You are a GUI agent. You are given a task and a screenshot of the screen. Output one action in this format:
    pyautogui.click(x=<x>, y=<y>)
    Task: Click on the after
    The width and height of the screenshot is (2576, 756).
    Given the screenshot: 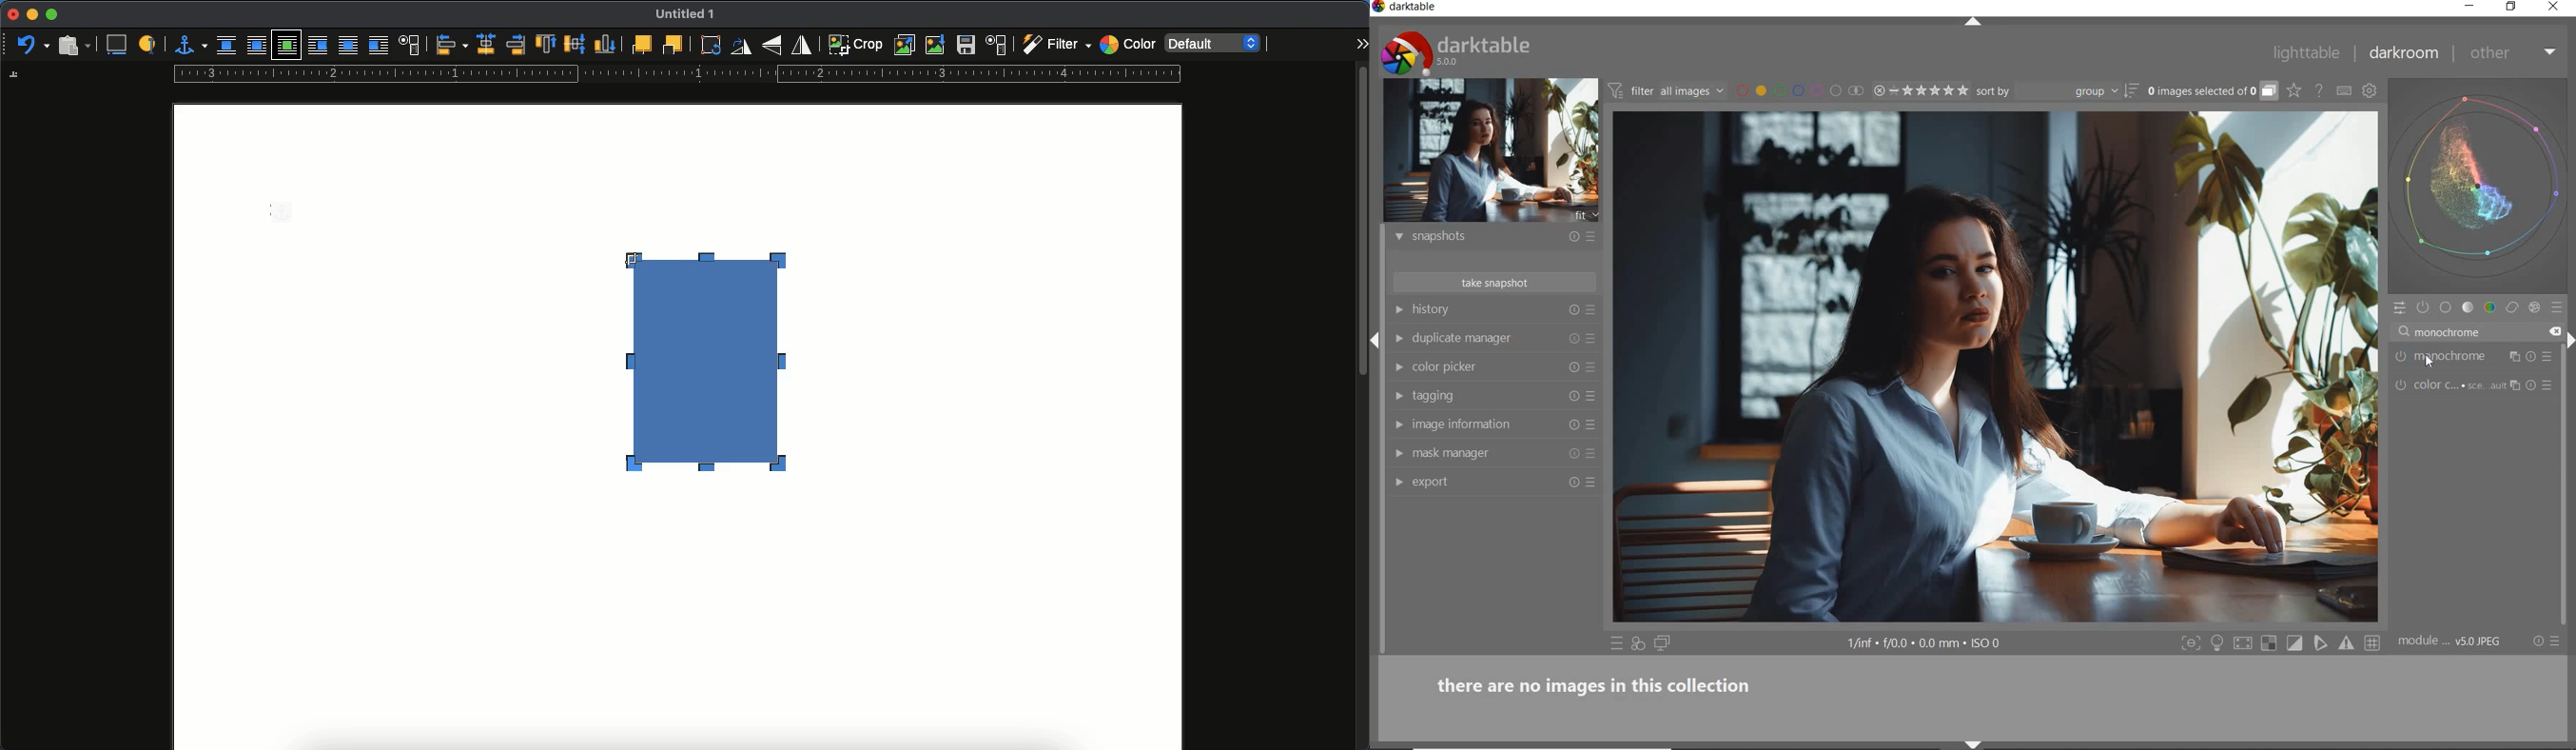 What is the action you would take?
    pyautogui.click(x=378, y=48)
    